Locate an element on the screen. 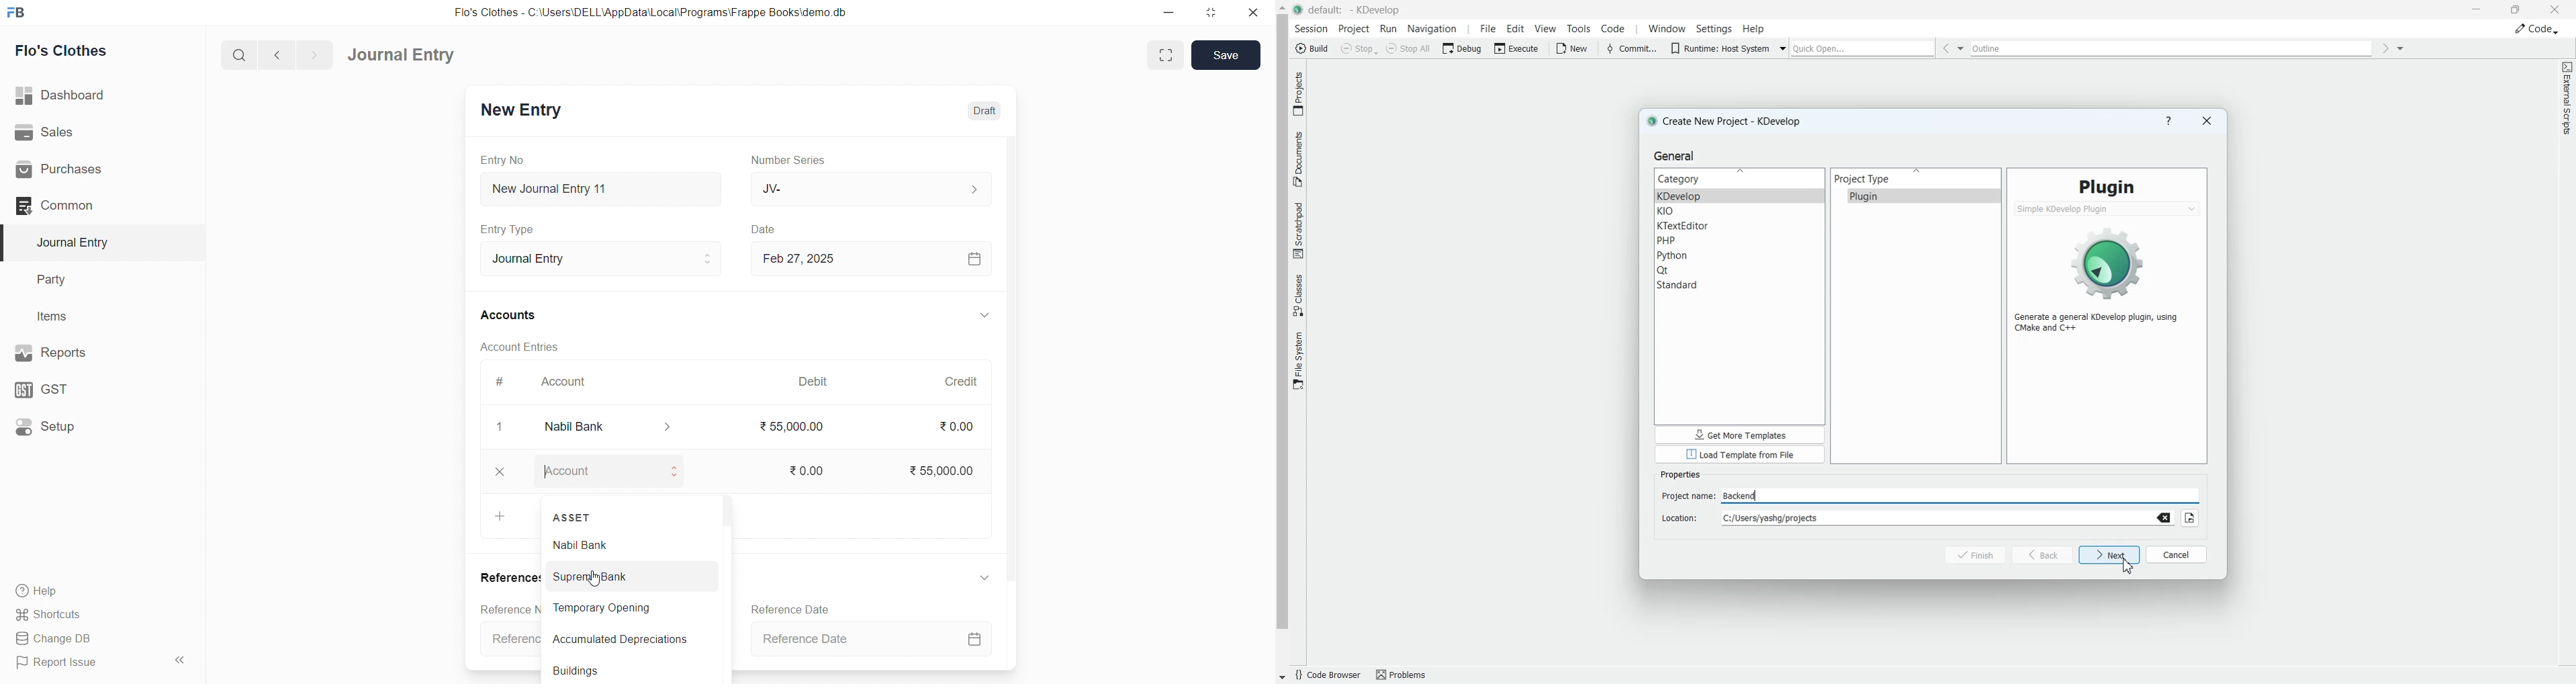  Reference Number is located at coordinates (512, 607).